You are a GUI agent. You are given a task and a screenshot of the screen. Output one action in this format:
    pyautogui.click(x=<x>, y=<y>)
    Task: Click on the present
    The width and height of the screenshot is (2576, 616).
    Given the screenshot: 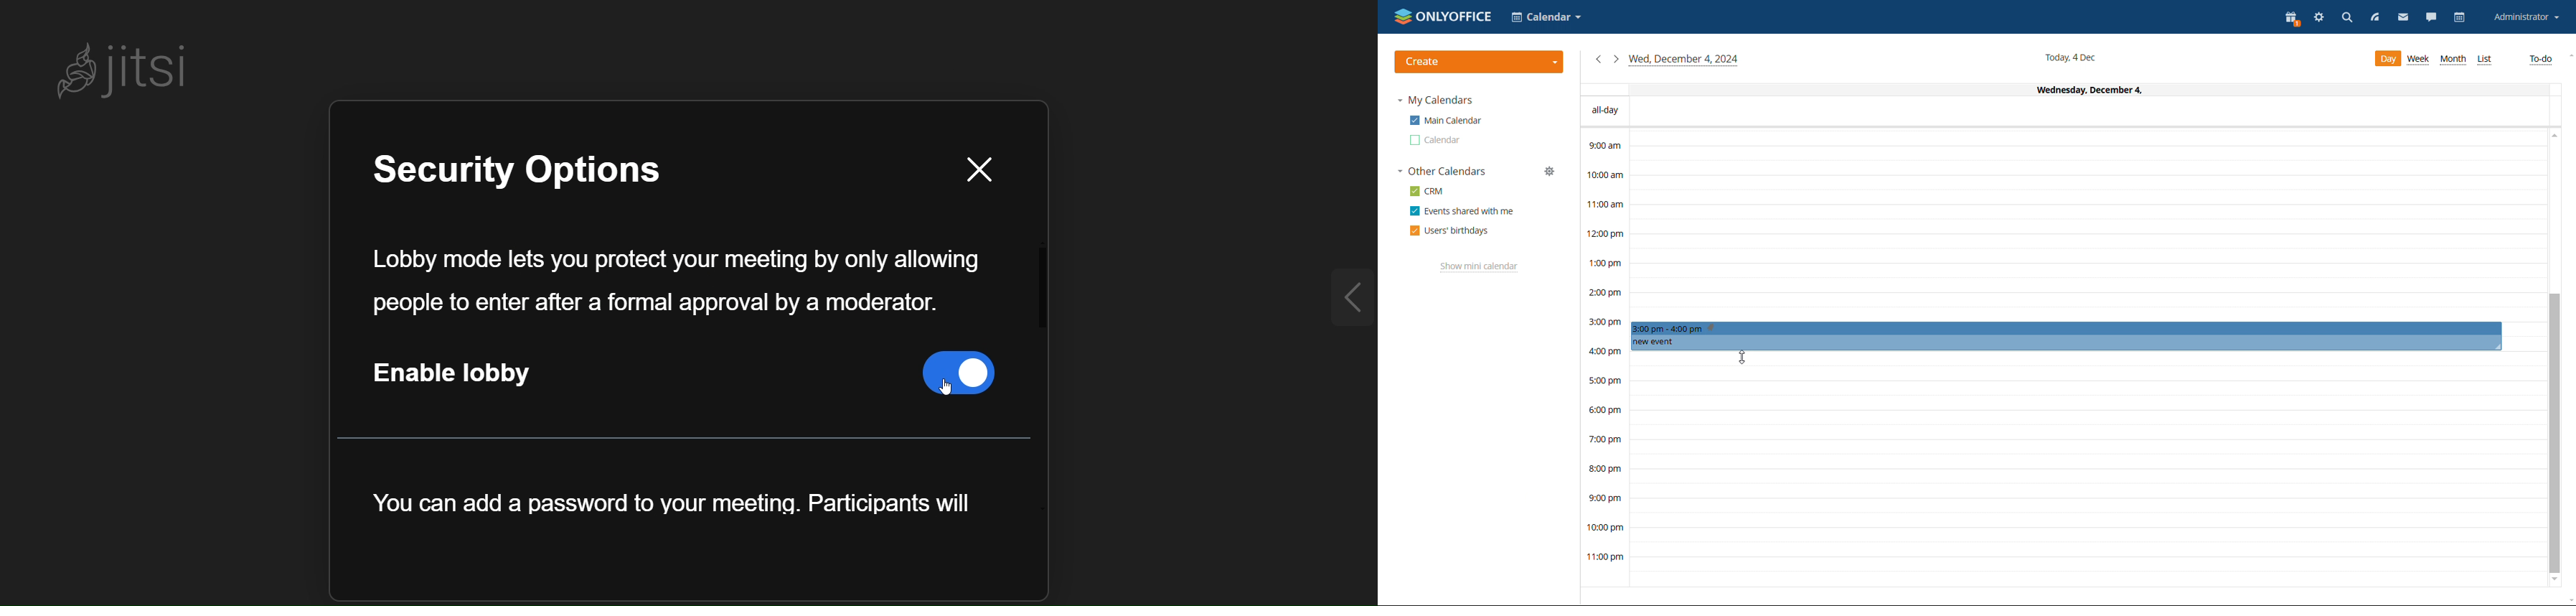 What is the action you would take?
    pyautogui.click(x=2292, y=17)
    